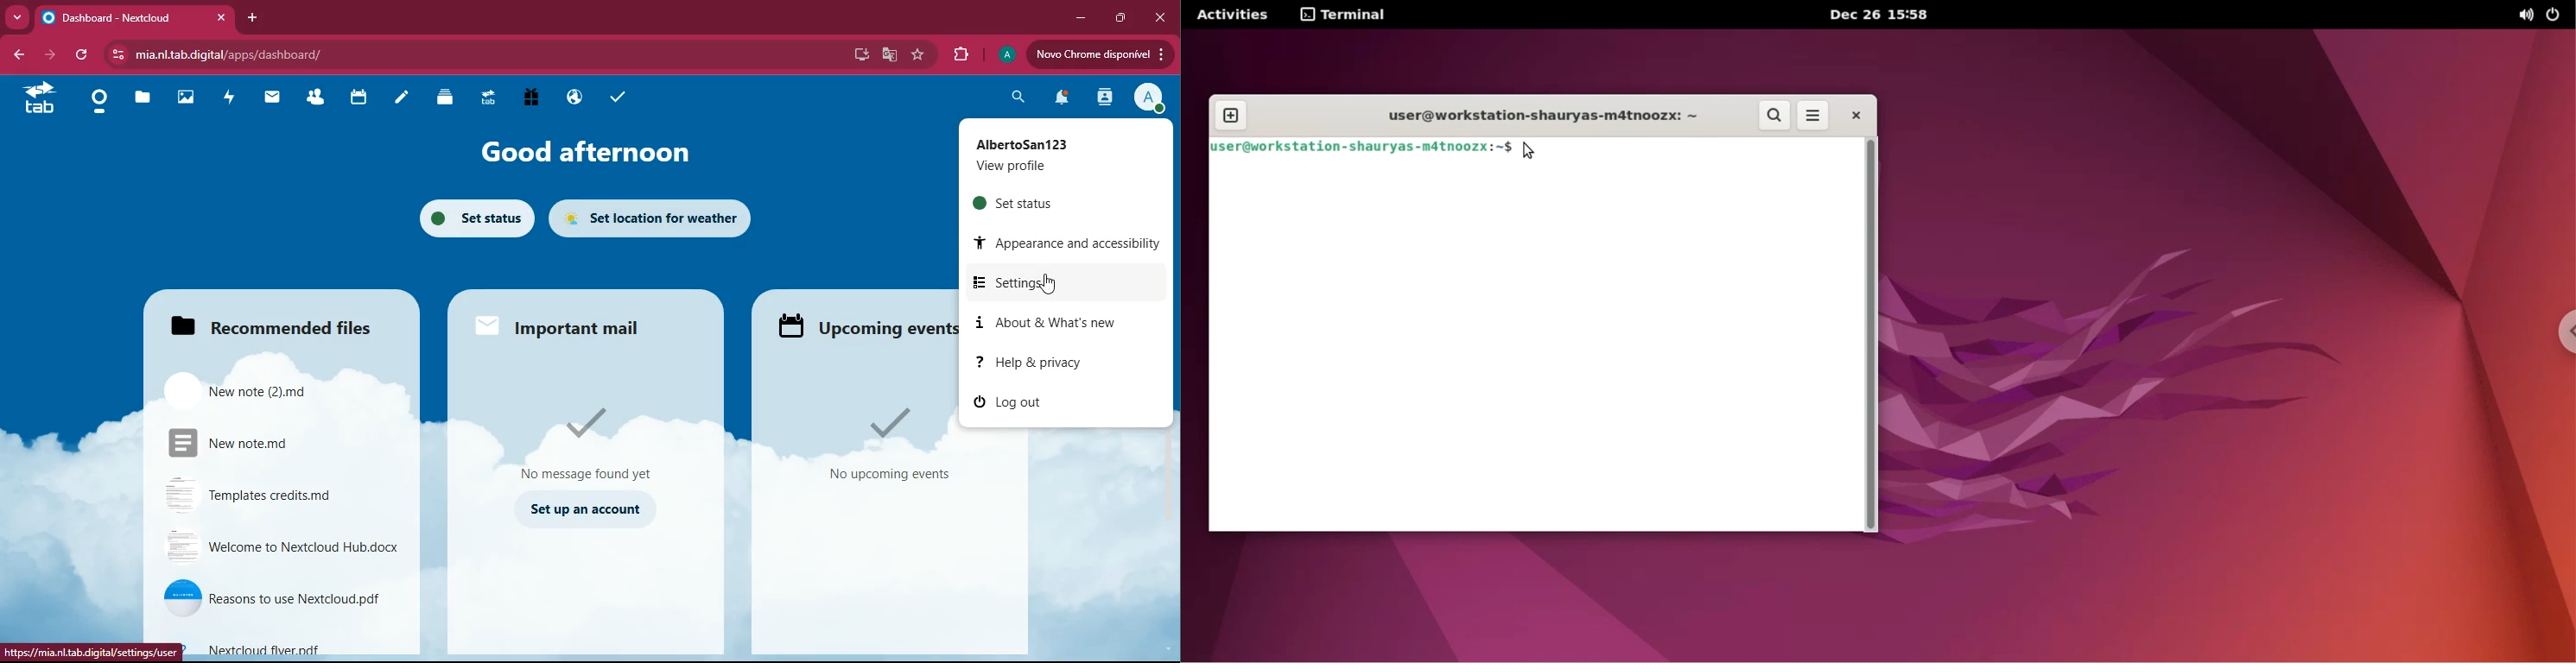 The image size is (2576, 672). Describe the element at coordinates (1815, 116) in the screenshot. I see `more options` at that location.